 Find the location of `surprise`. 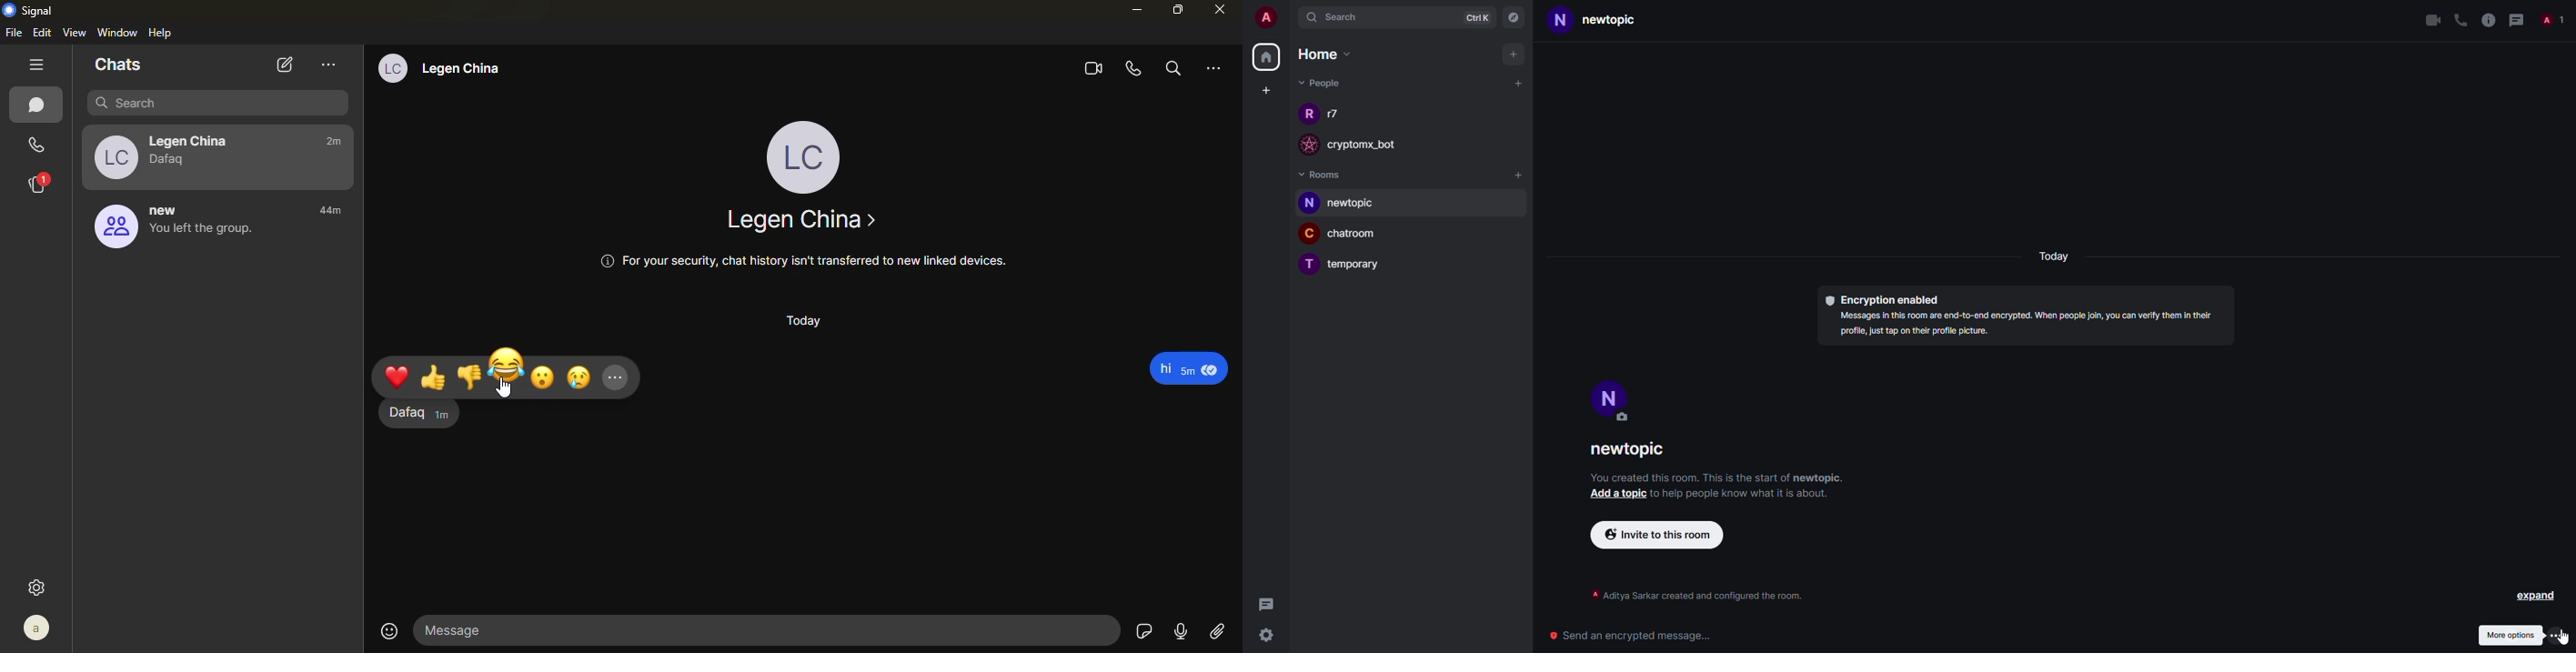

surprise is located at coordinates (545, 376).